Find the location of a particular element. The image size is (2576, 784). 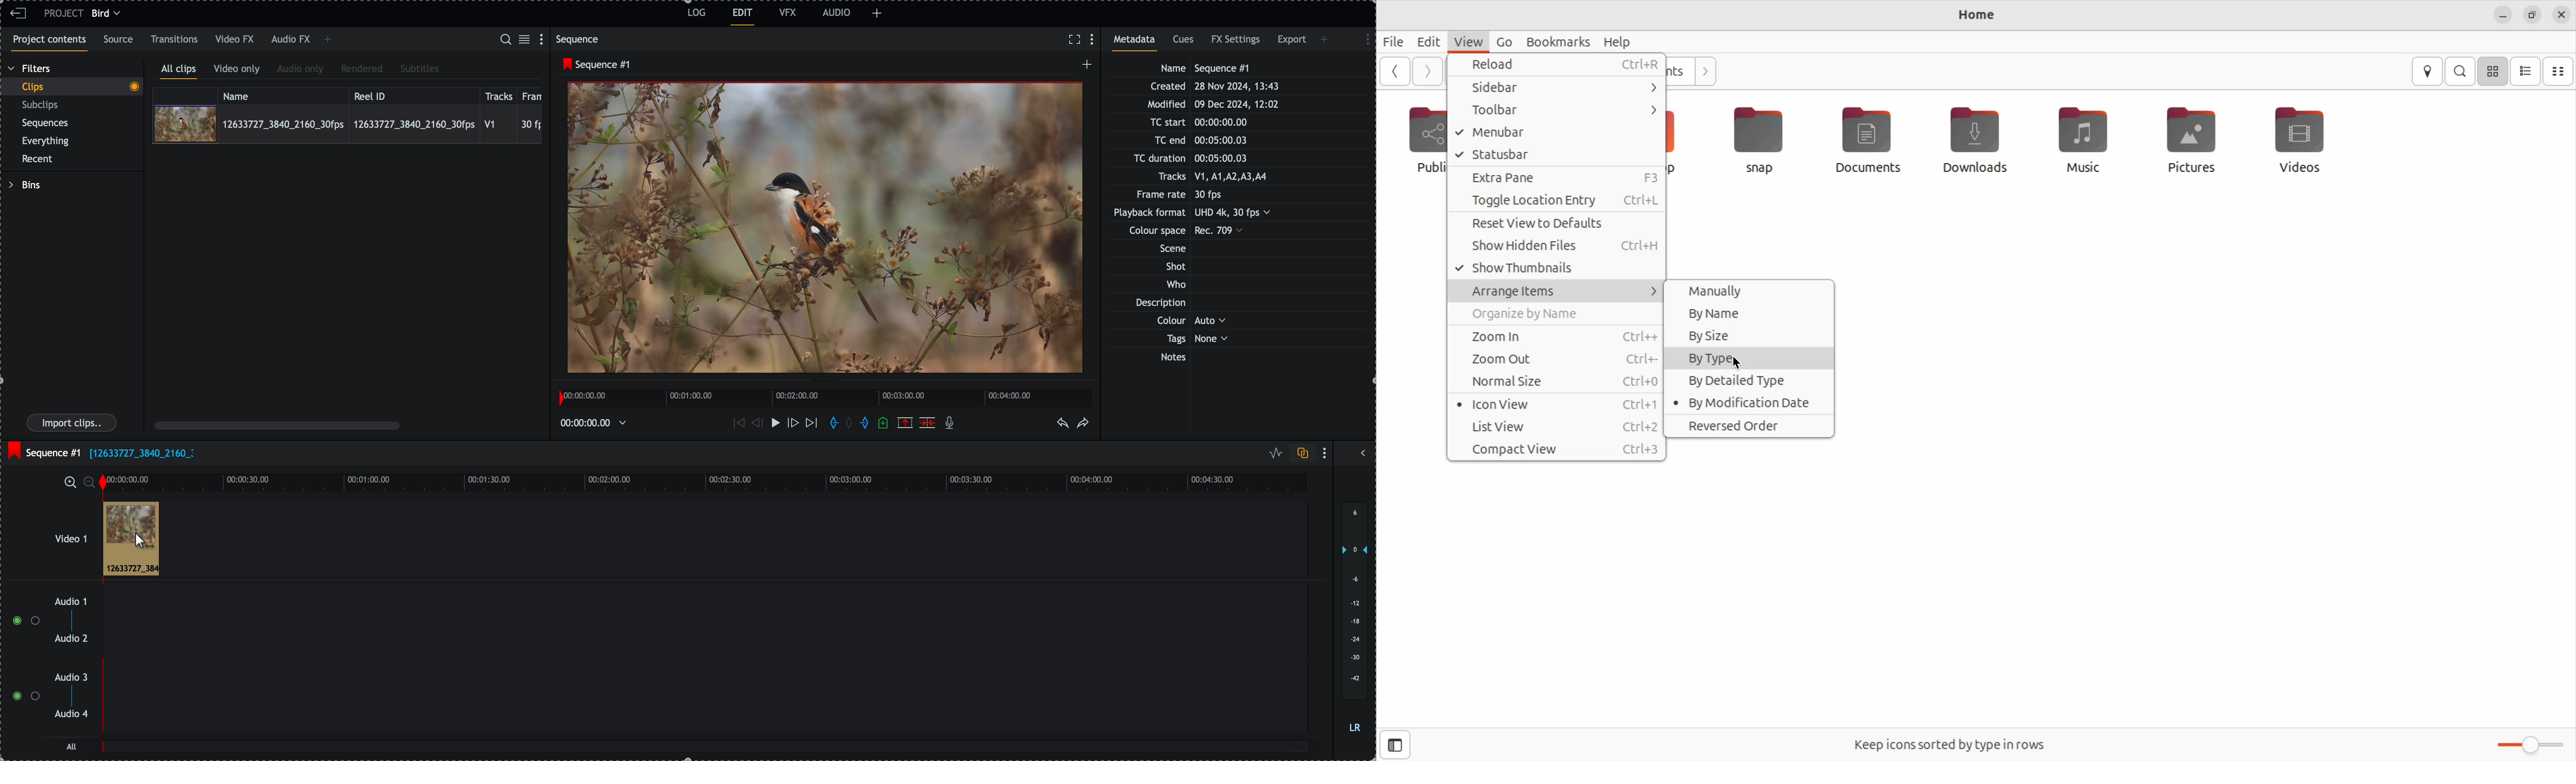

right click is located at coordinates (138, 540).